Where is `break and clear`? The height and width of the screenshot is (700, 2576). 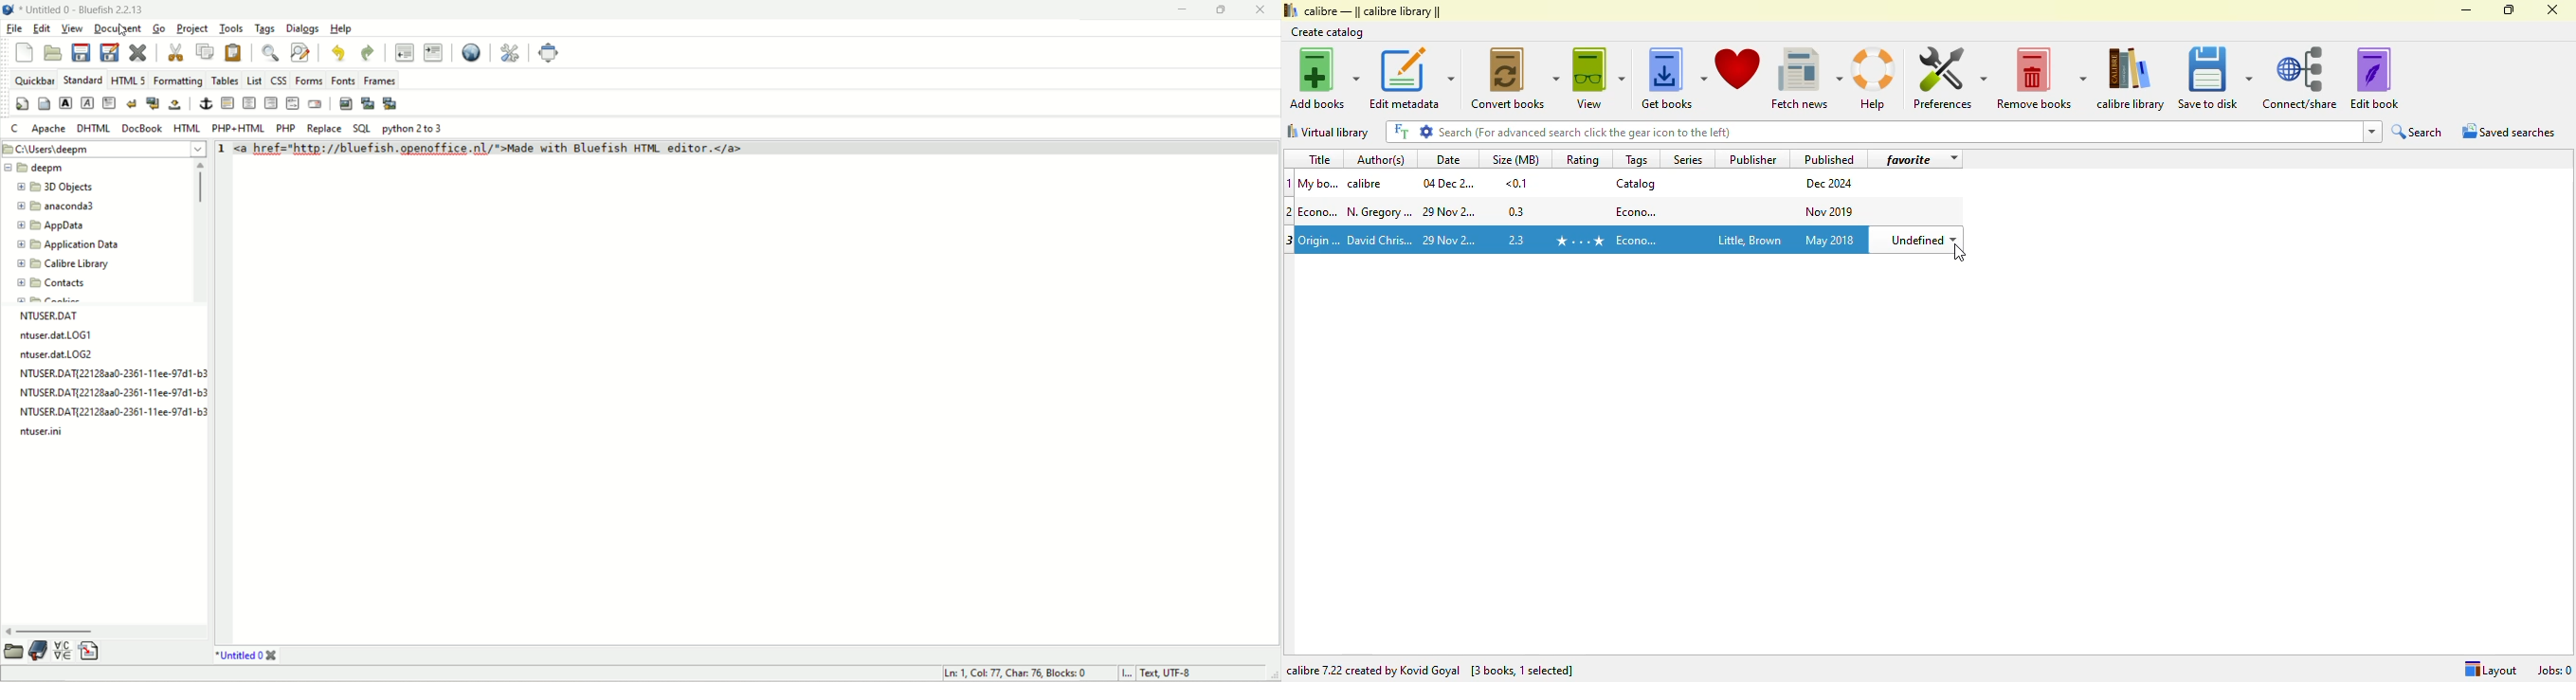 break and clear is located at coordinates (153, 102).